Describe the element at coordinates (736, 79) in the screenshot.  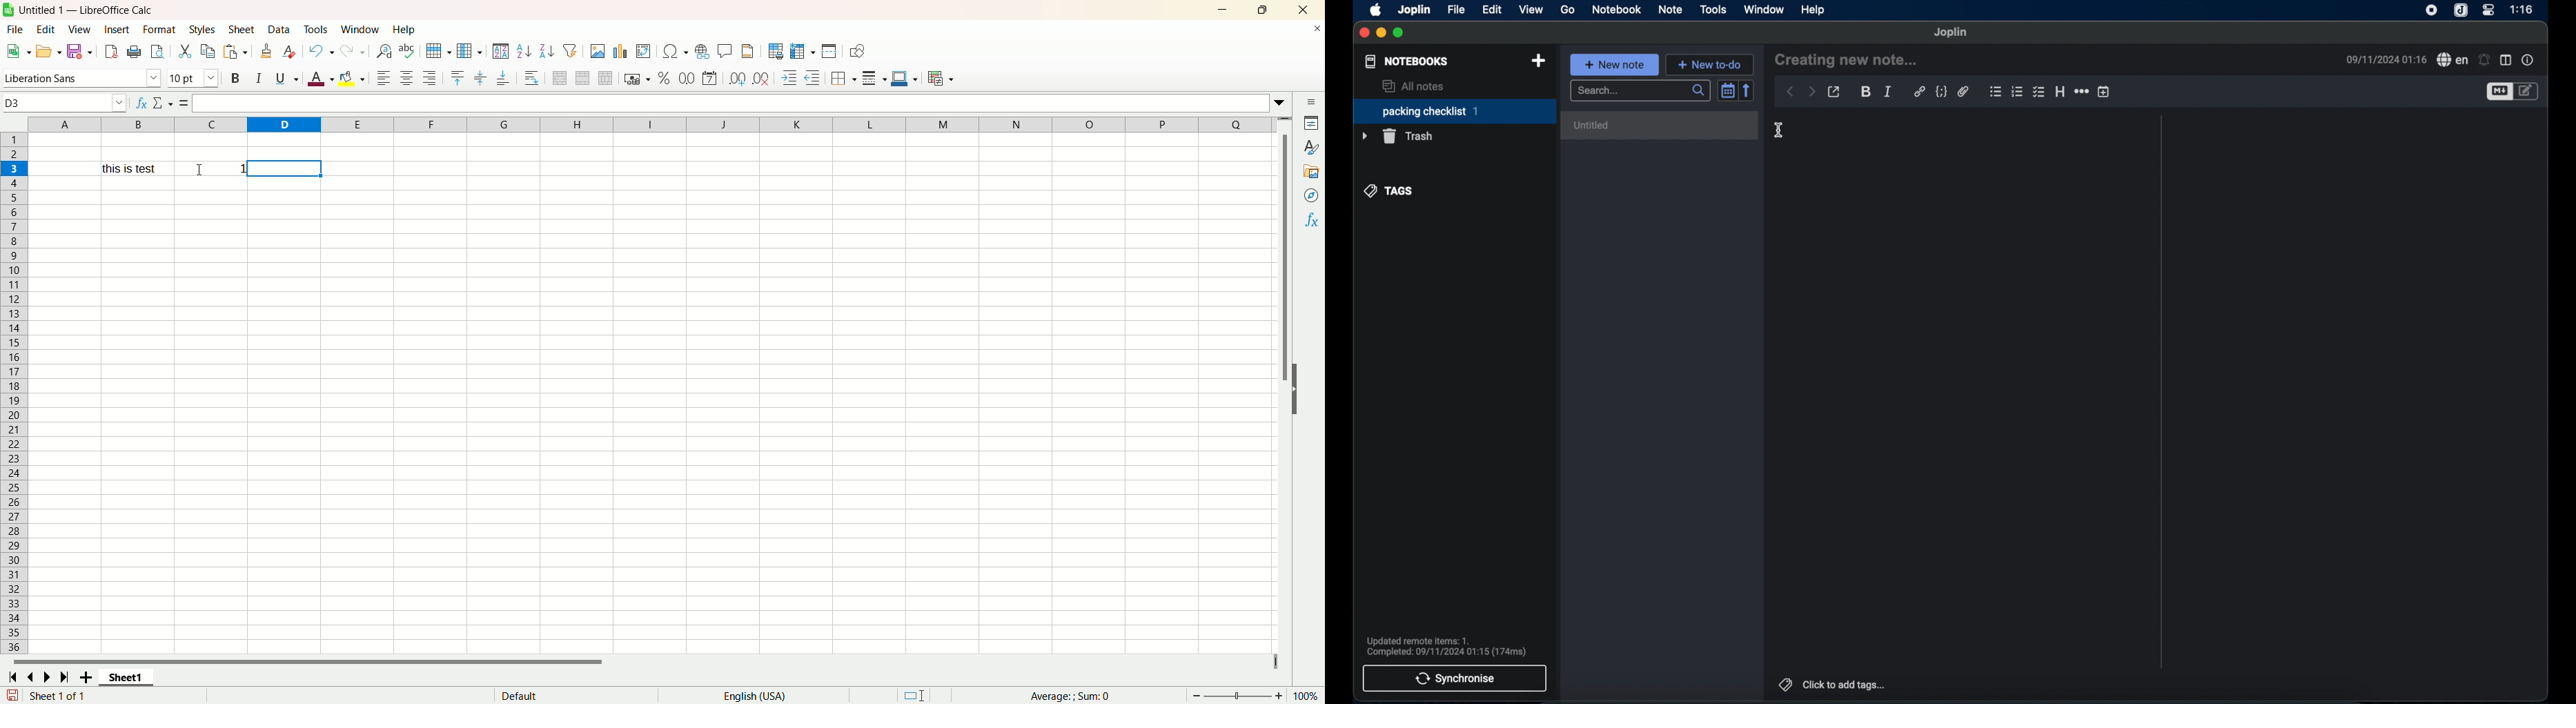
I see `add decimal places` at that location.